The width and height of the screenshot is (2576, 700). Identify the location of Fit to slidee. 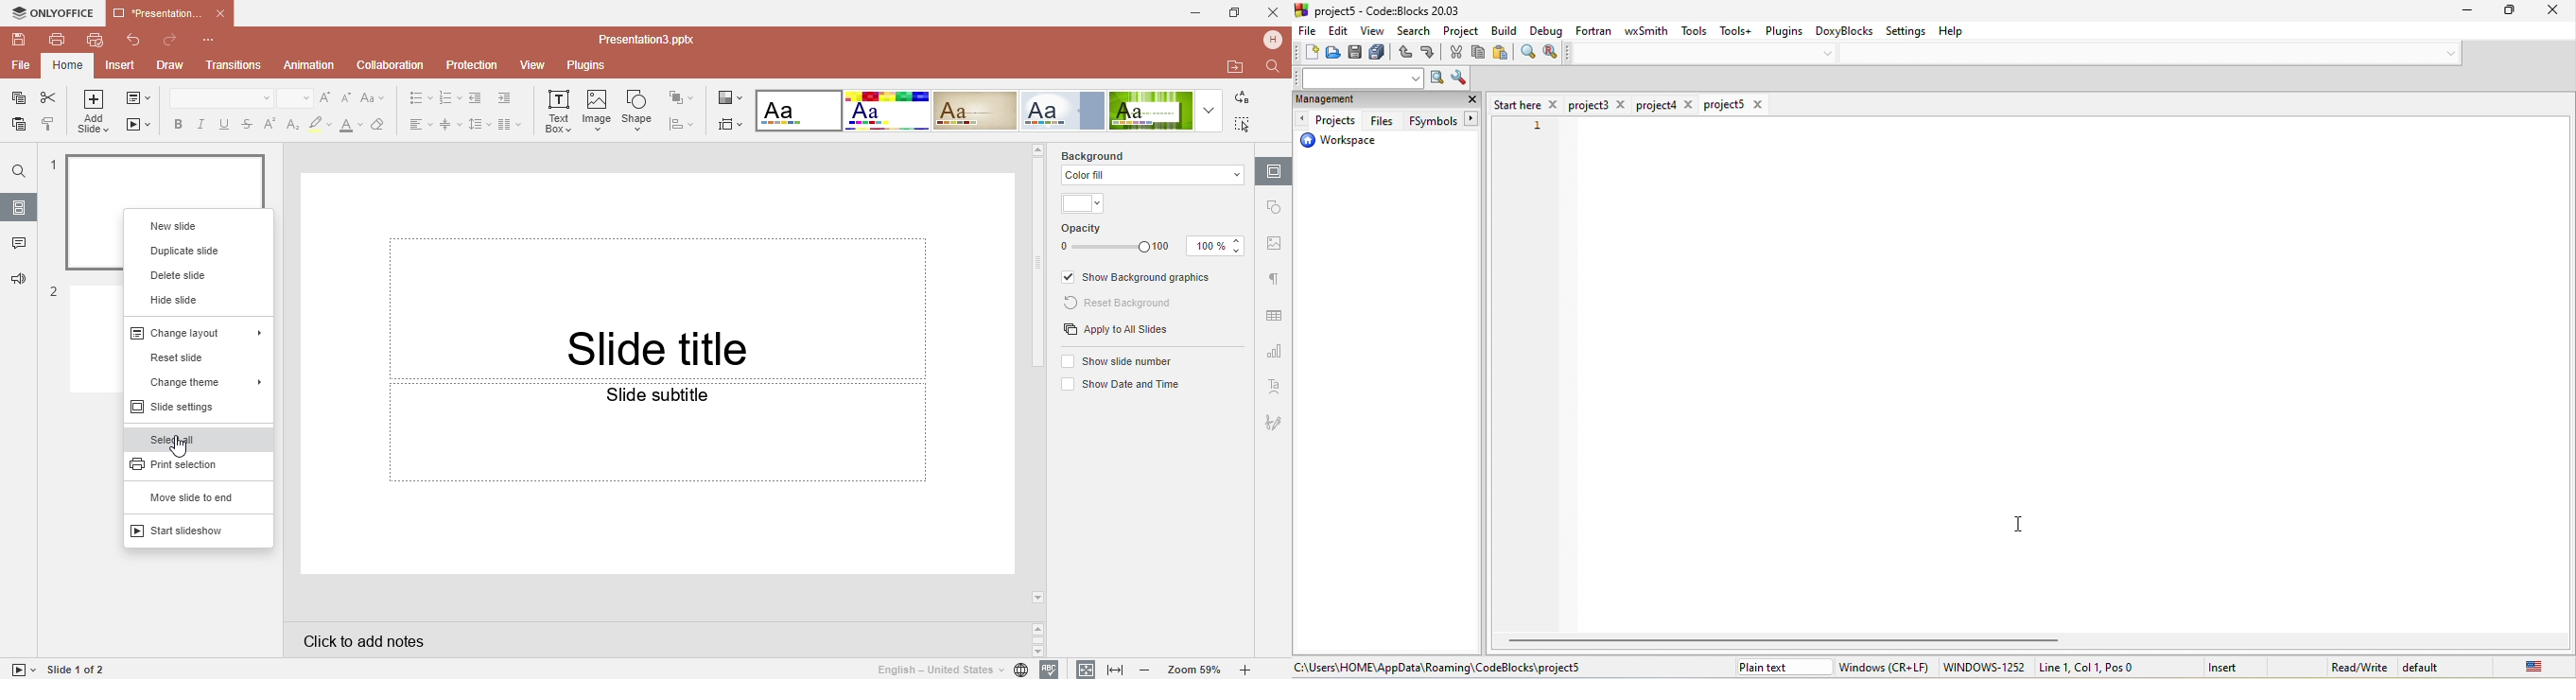
(1082, 669).